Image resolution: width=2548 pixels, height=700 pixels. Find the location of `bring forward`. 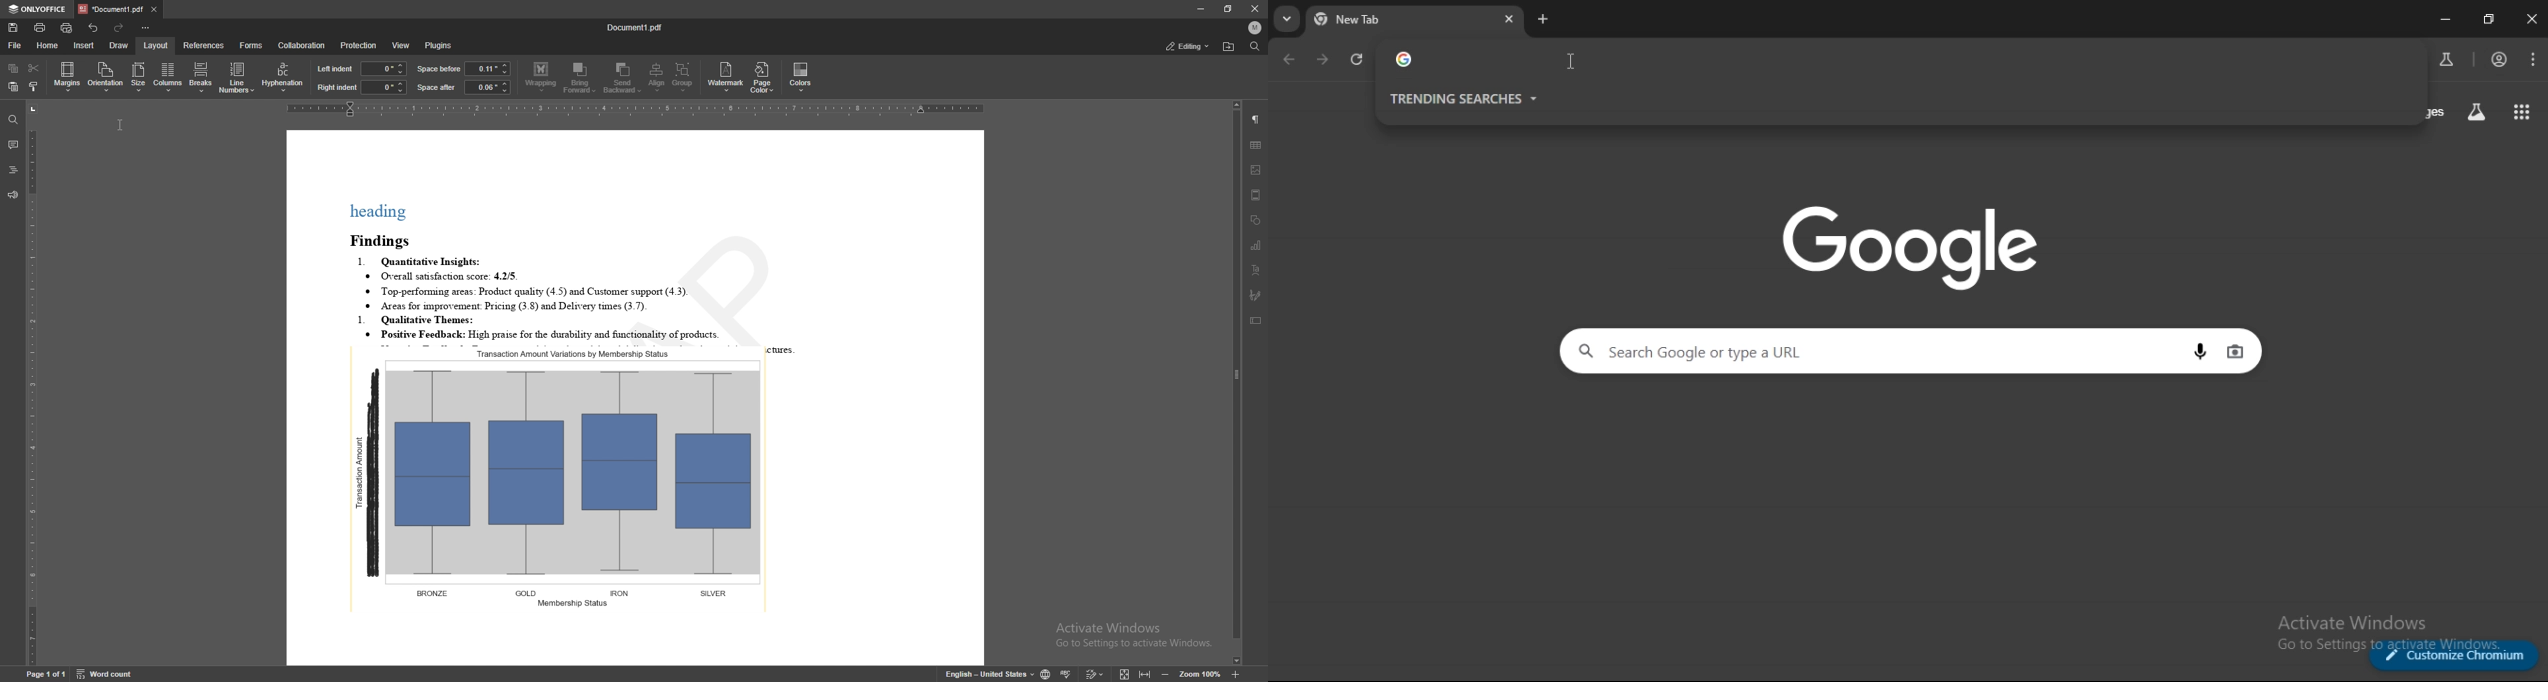

bring forward is located at coordinates (580, 78).